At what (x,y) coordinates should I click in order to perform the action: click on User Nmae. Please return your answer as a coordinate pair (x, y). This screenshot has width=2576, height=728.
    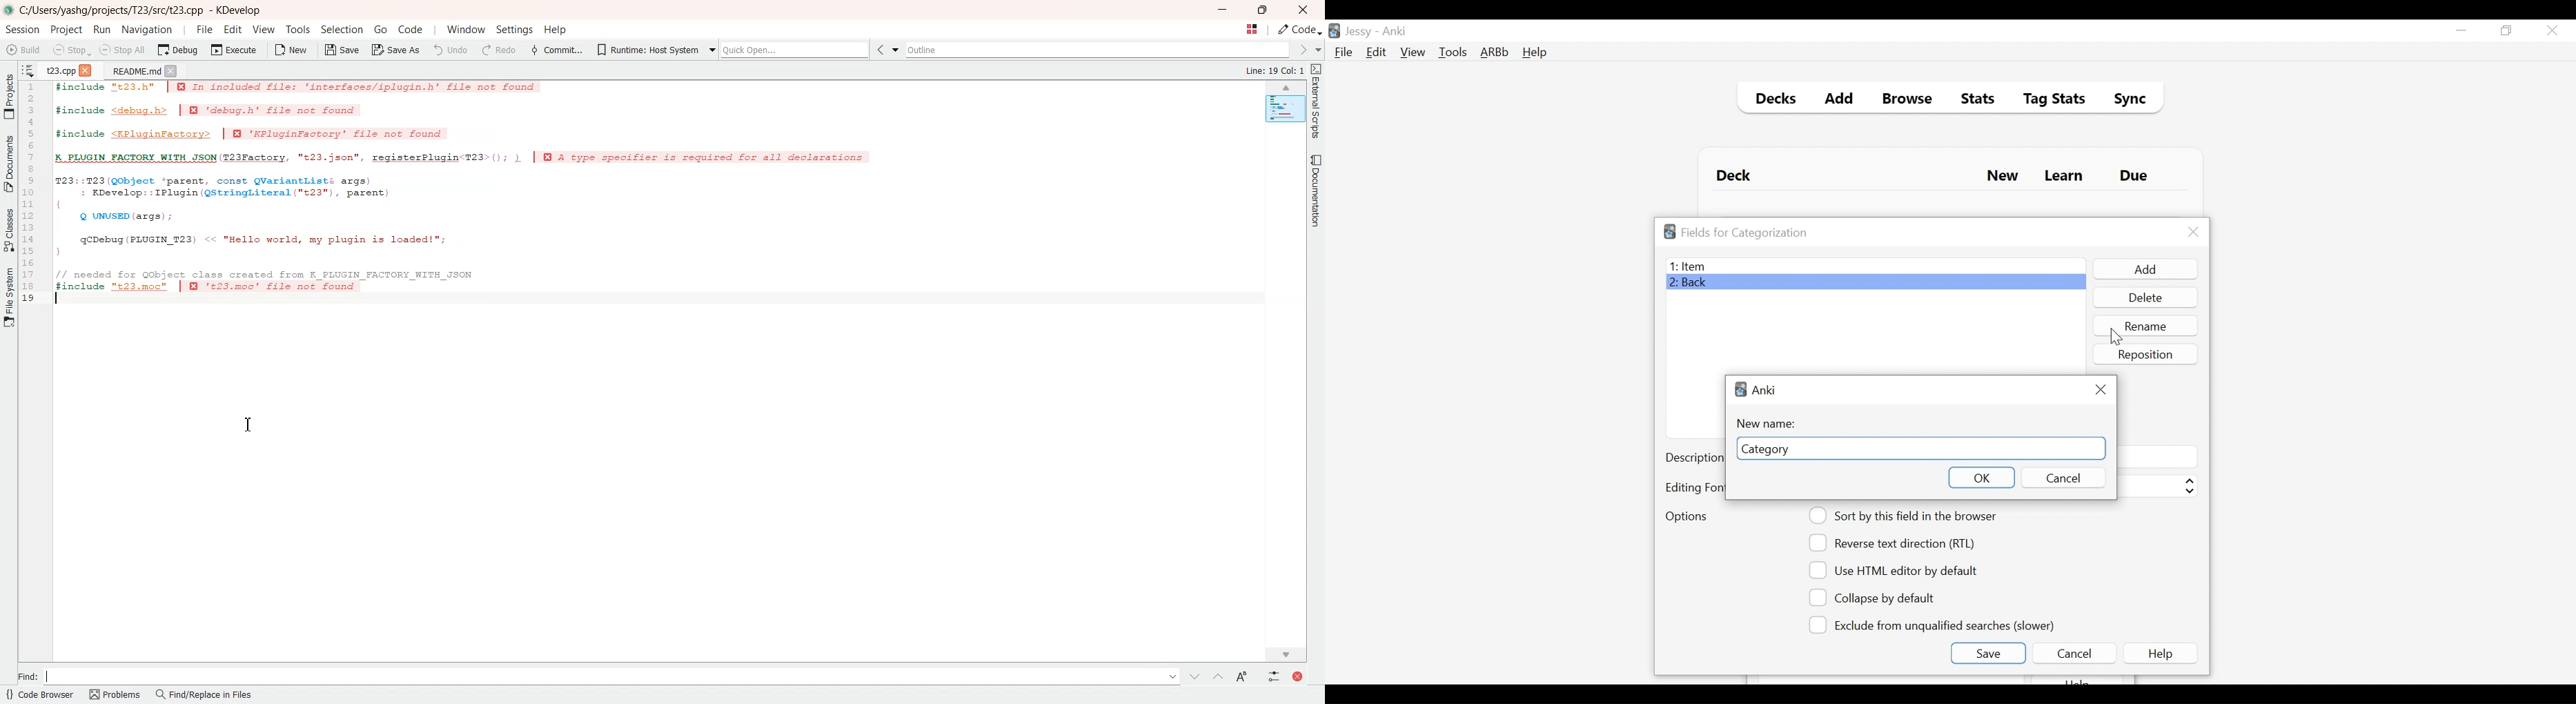
    Looking at the image, I should click on (1361, 32).